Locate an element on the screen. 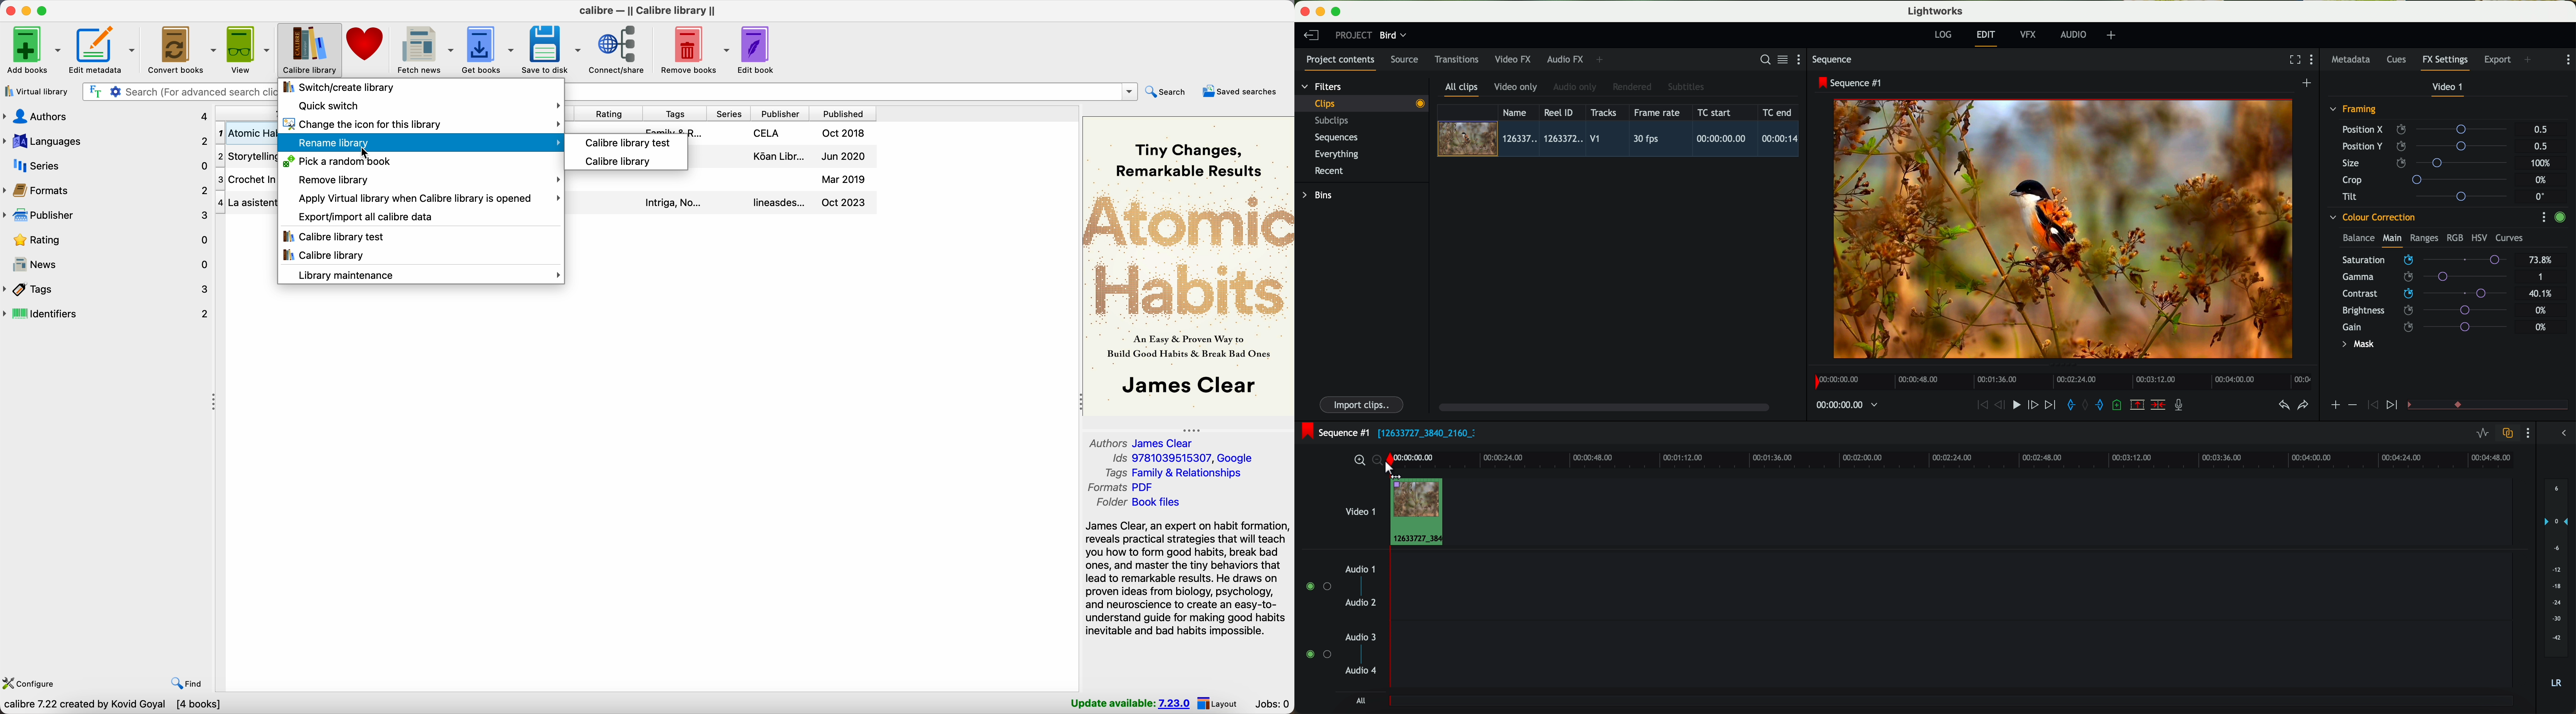 The height and width of the screenshot is (728, 2576). crop is located at coordinates (2429, 179).